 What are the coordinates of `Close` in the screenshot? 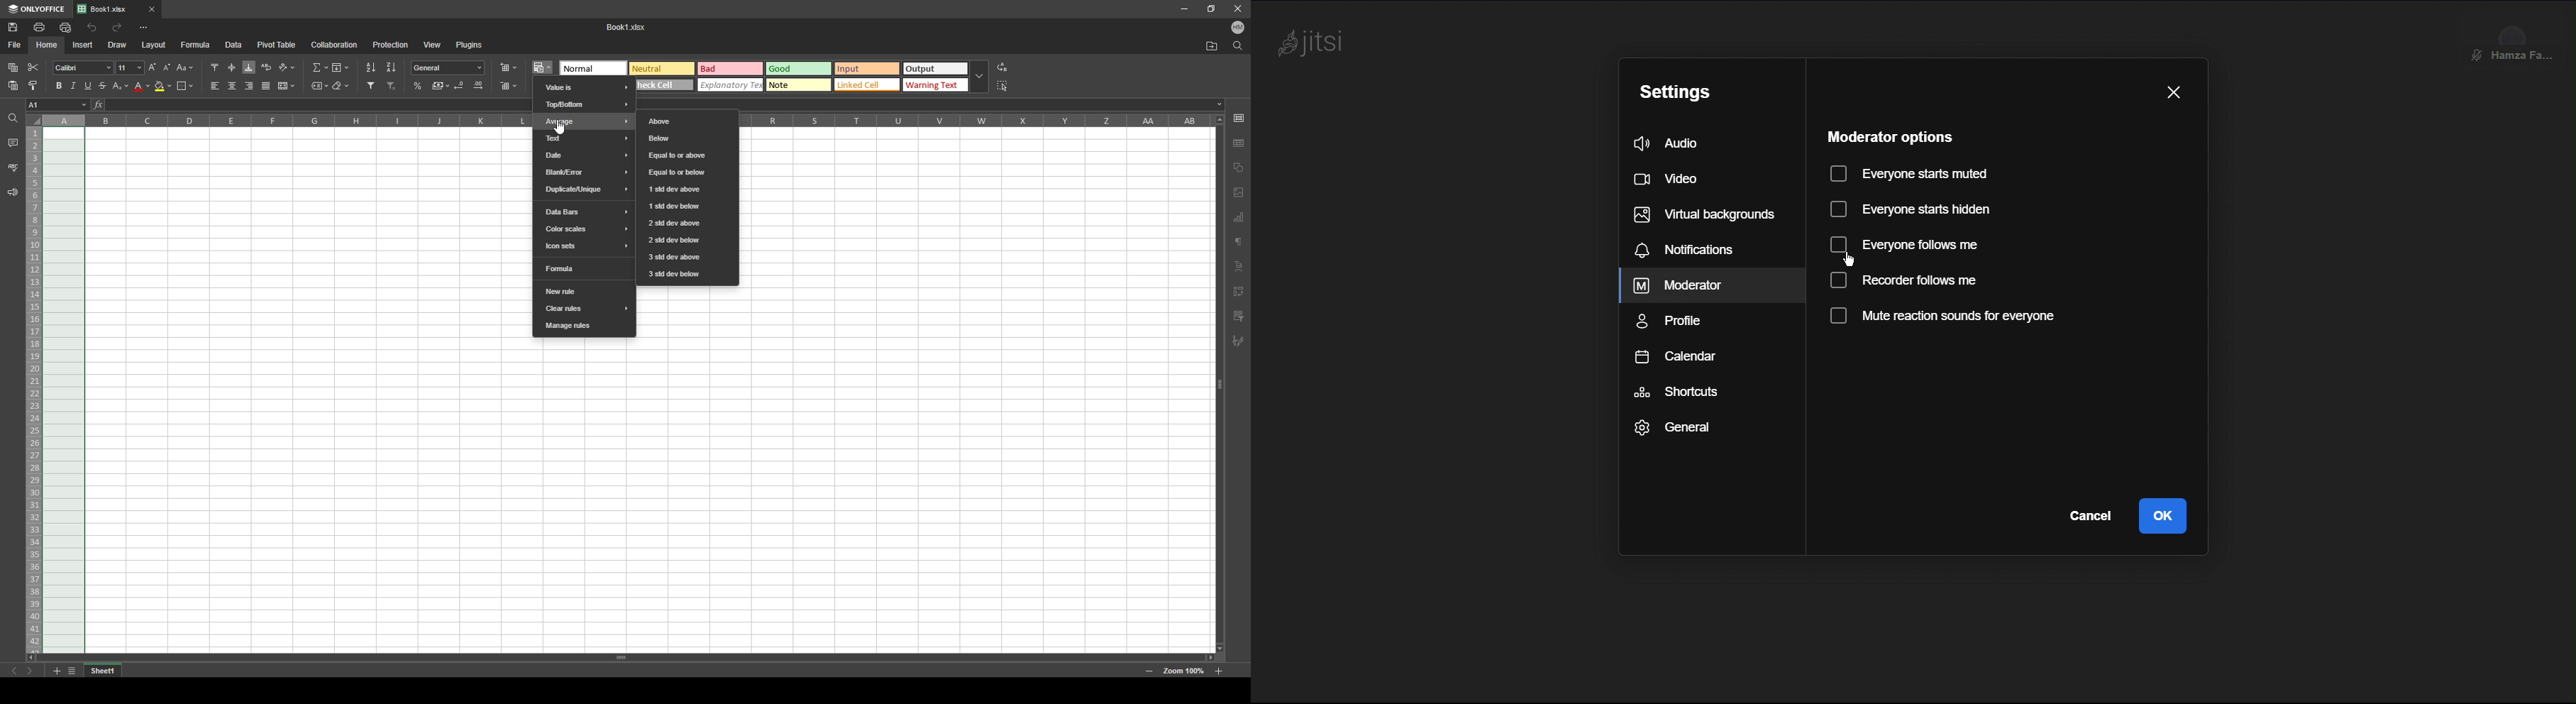 It's located at (2174, 89).